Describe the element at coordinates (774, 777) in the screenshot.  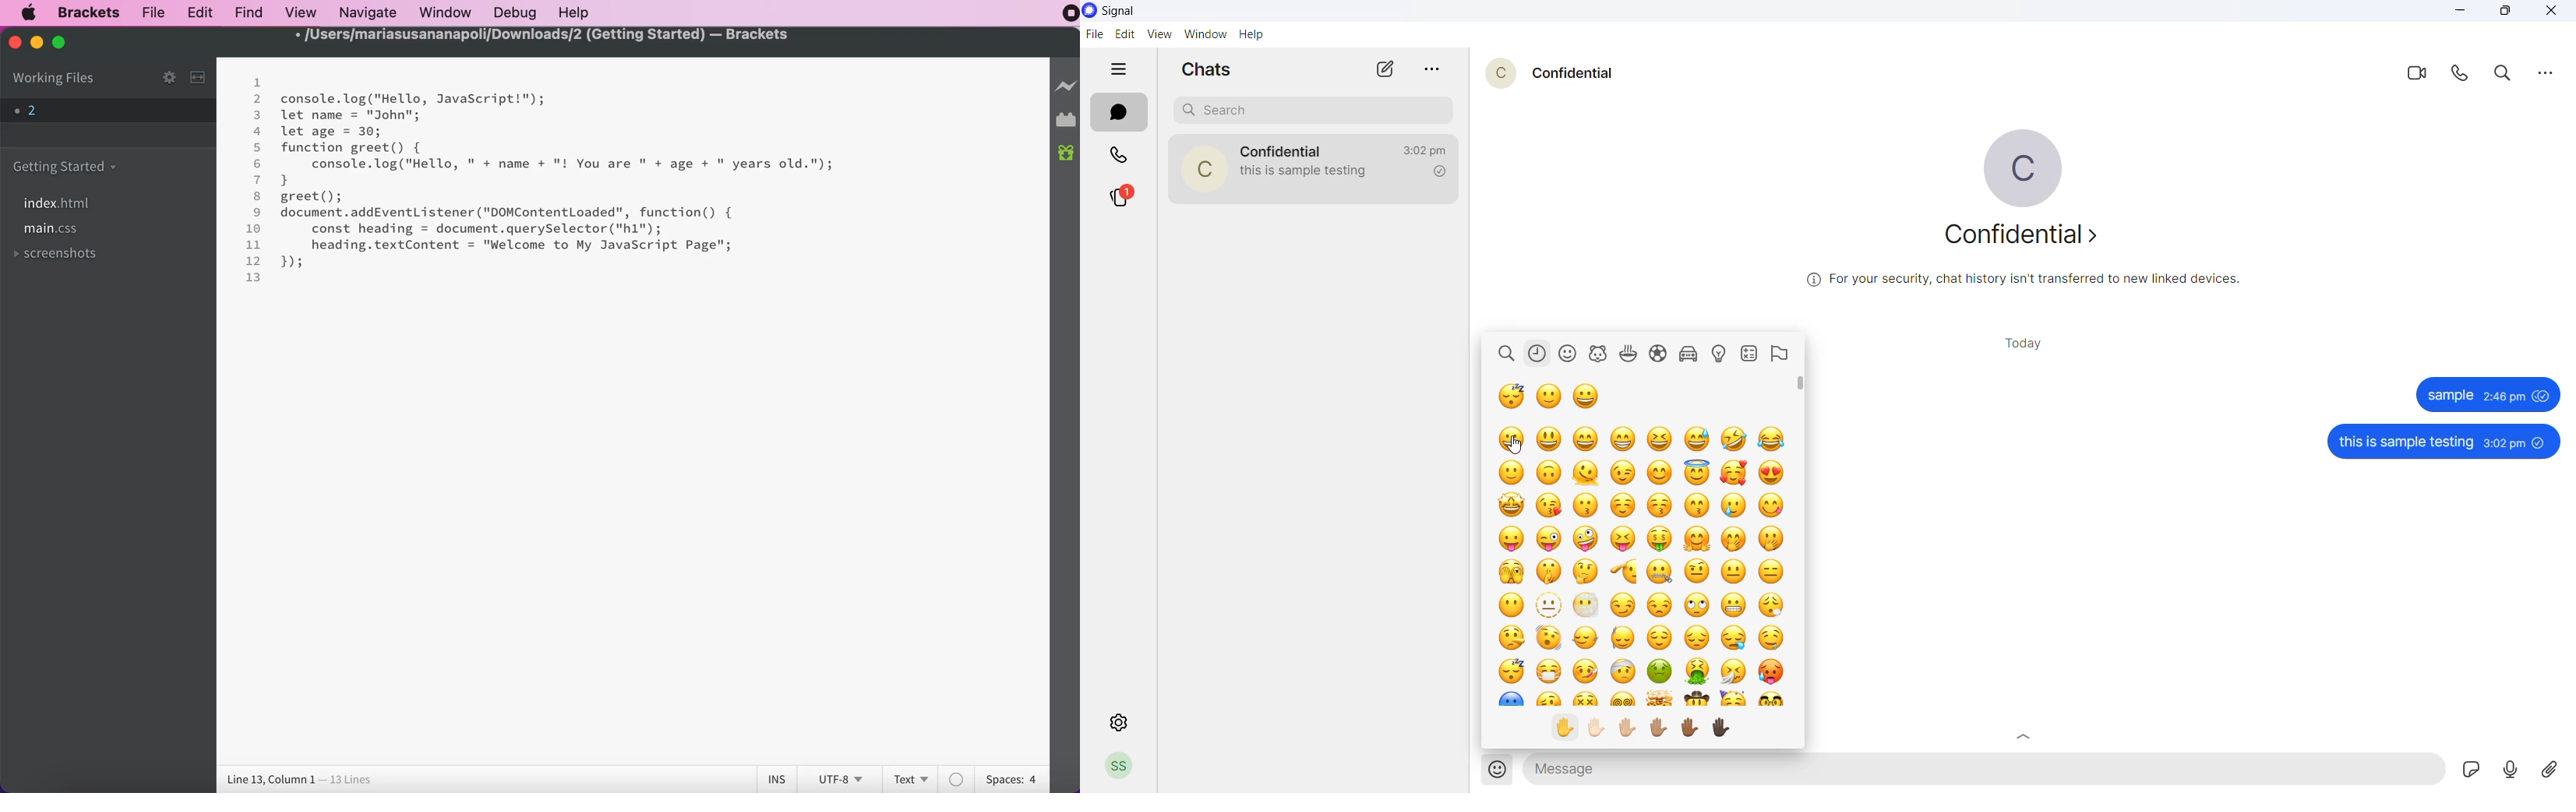
I see `ins` at that location.